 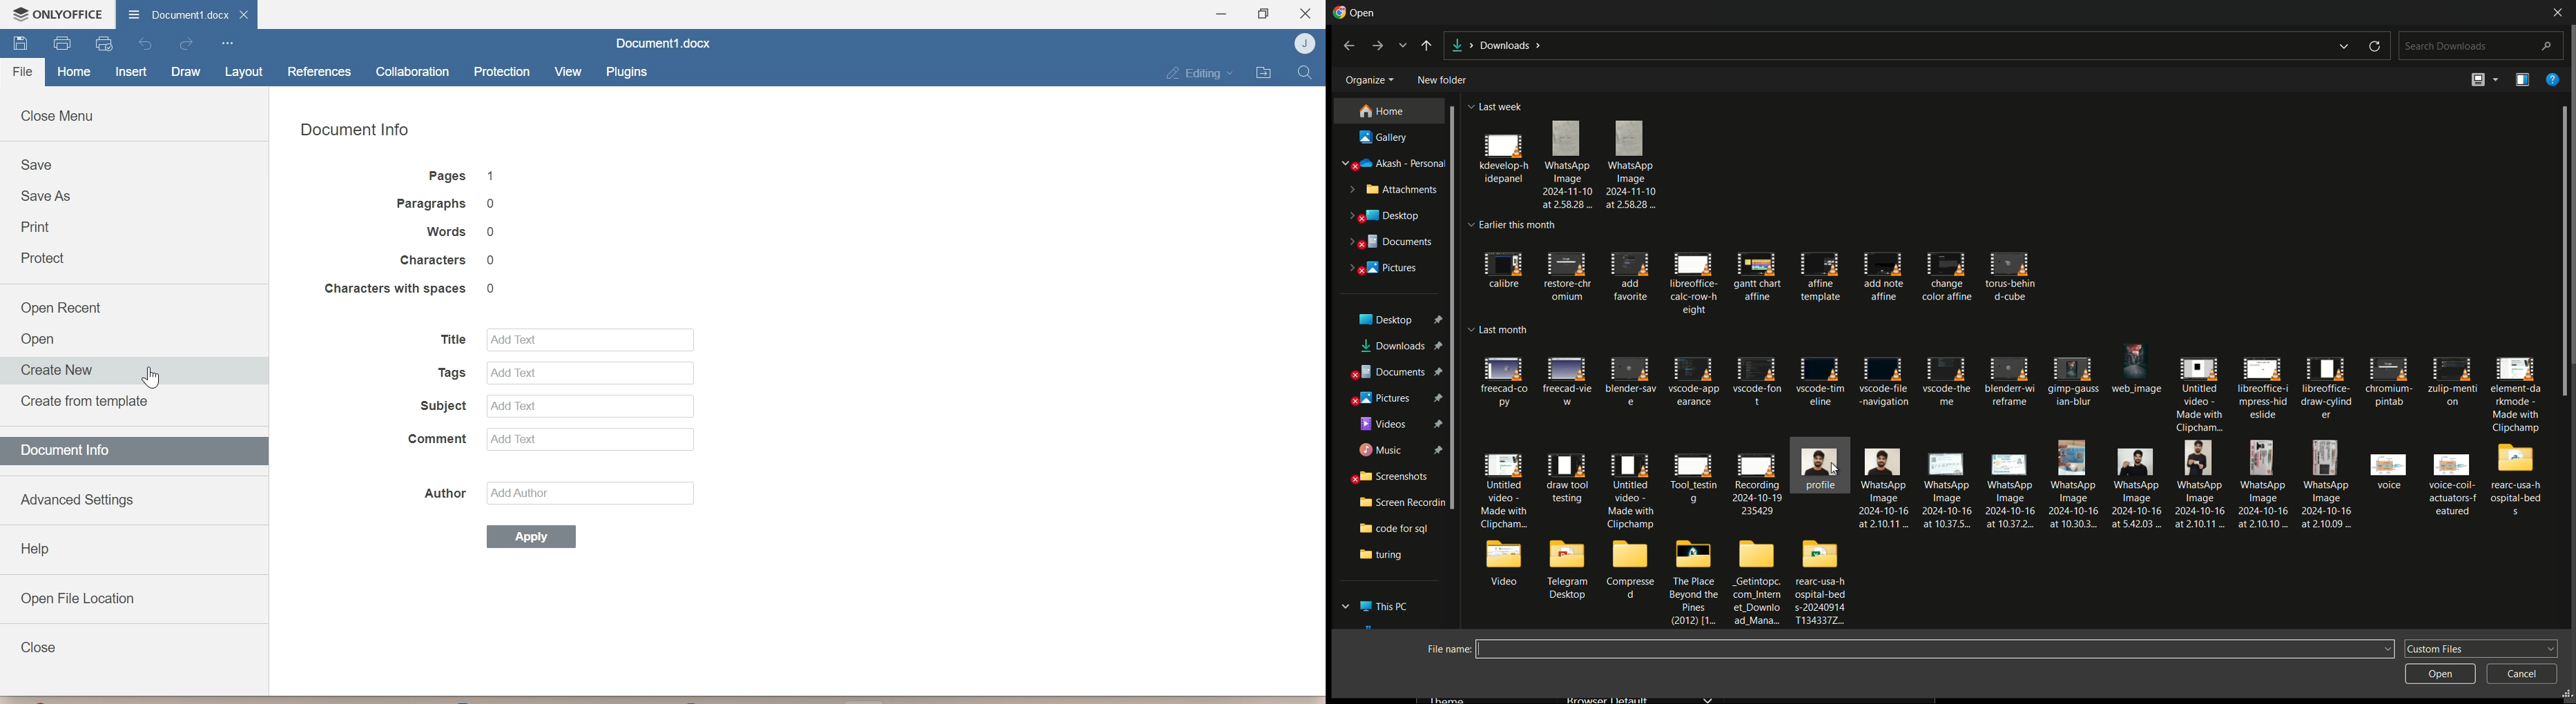 What do you see at coordinates (62, 114) in the screenshot?
I see `Close menu` at bounding box center [62, 114].